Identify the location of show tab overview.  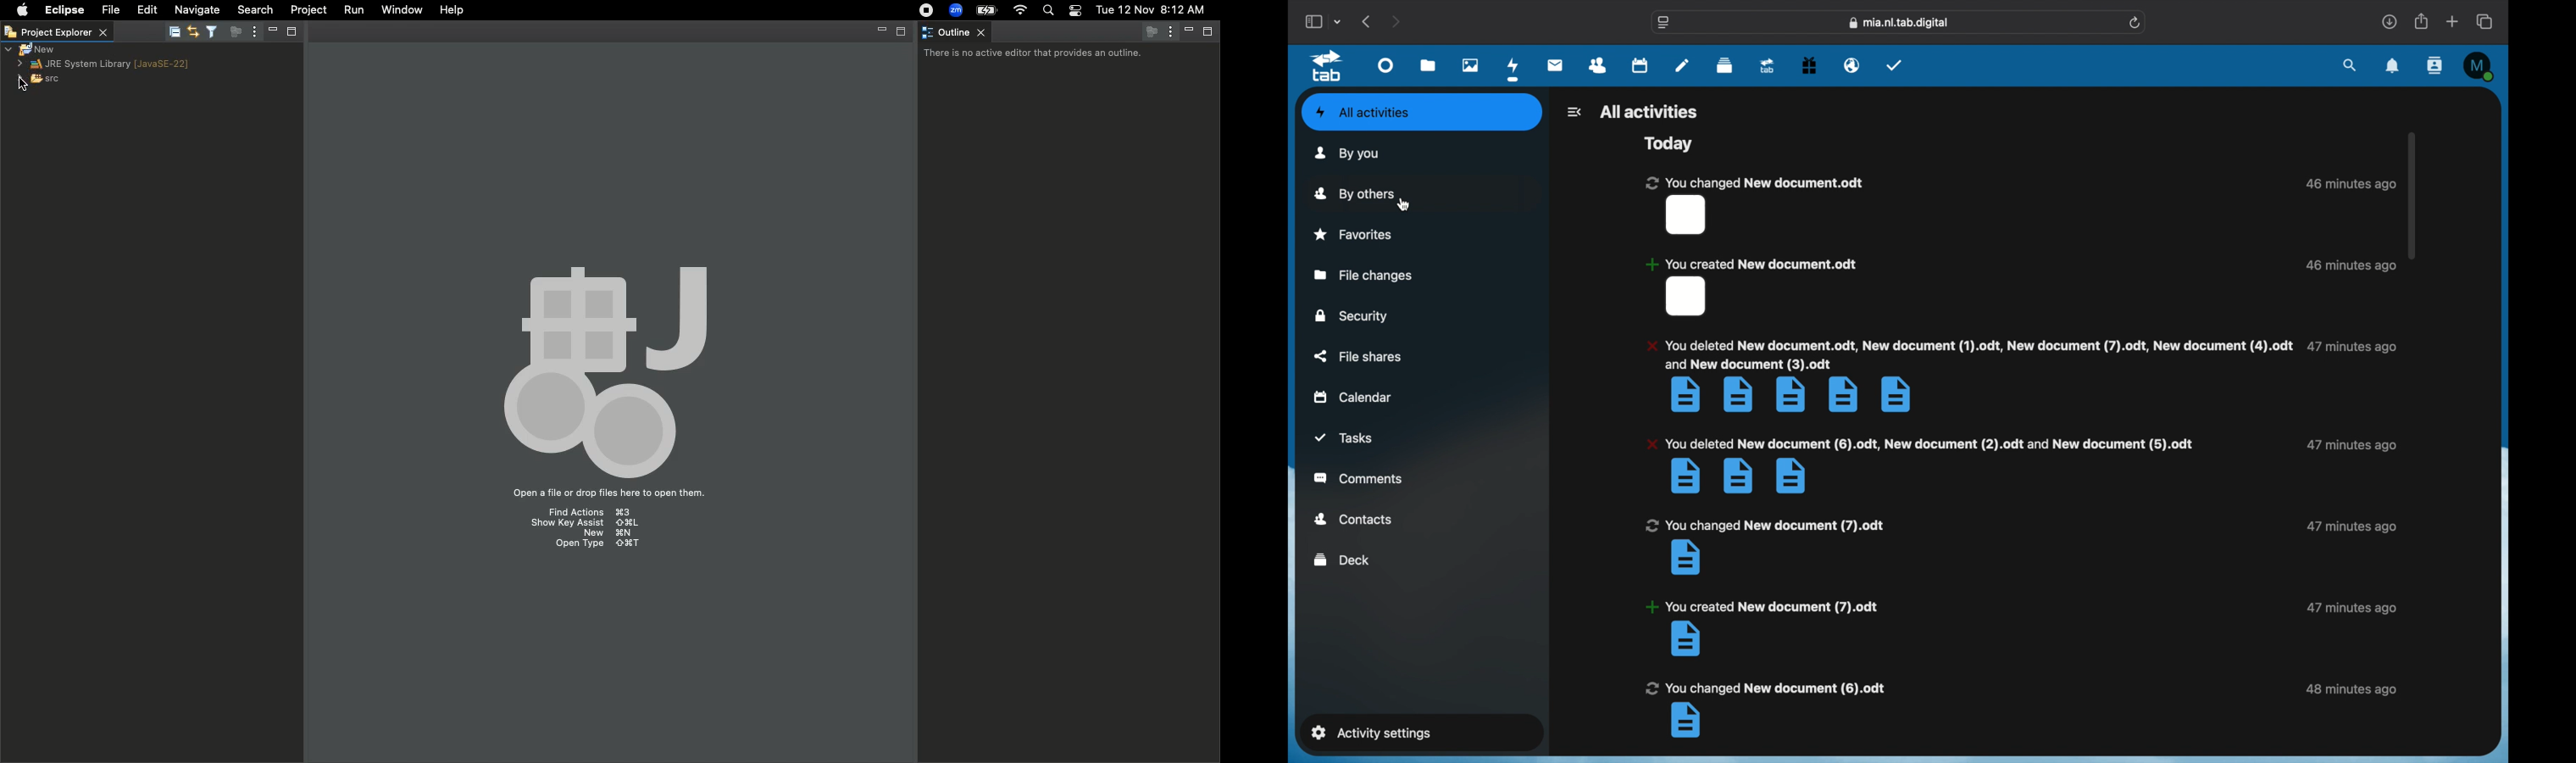
(2486, 21).